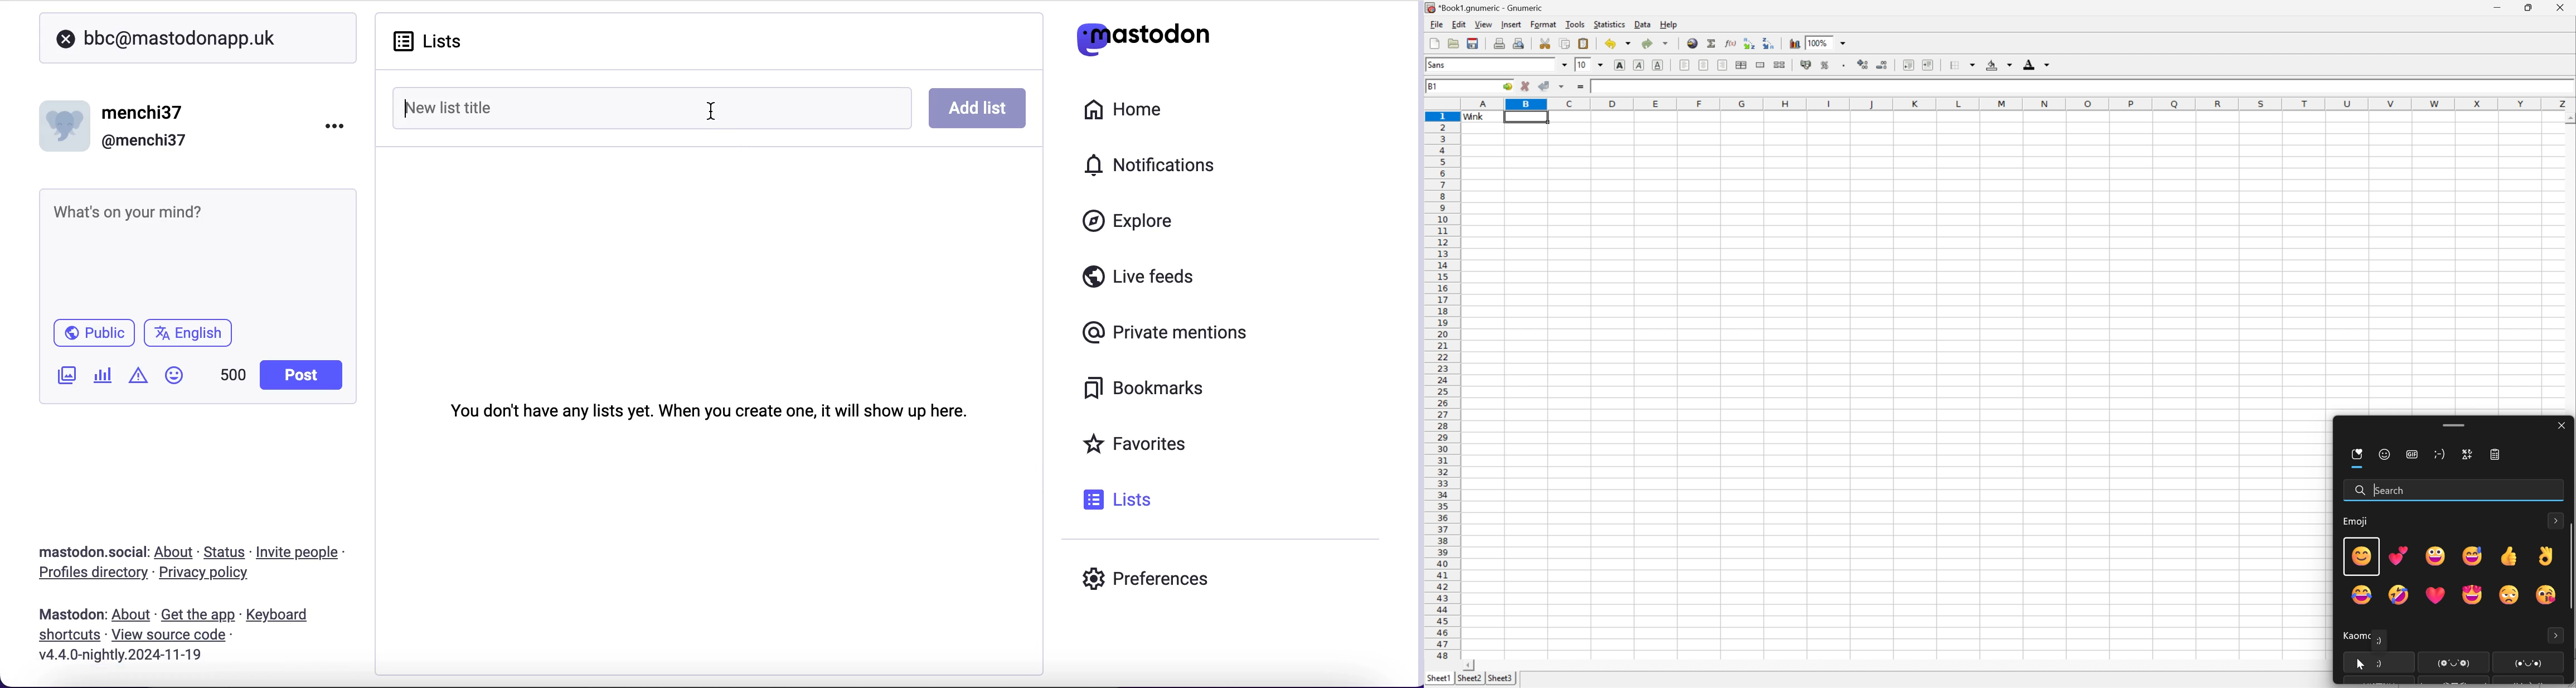 The height and width of the screenshot is (700, 2576). I want to click on live feeds, so click(1139, 280).